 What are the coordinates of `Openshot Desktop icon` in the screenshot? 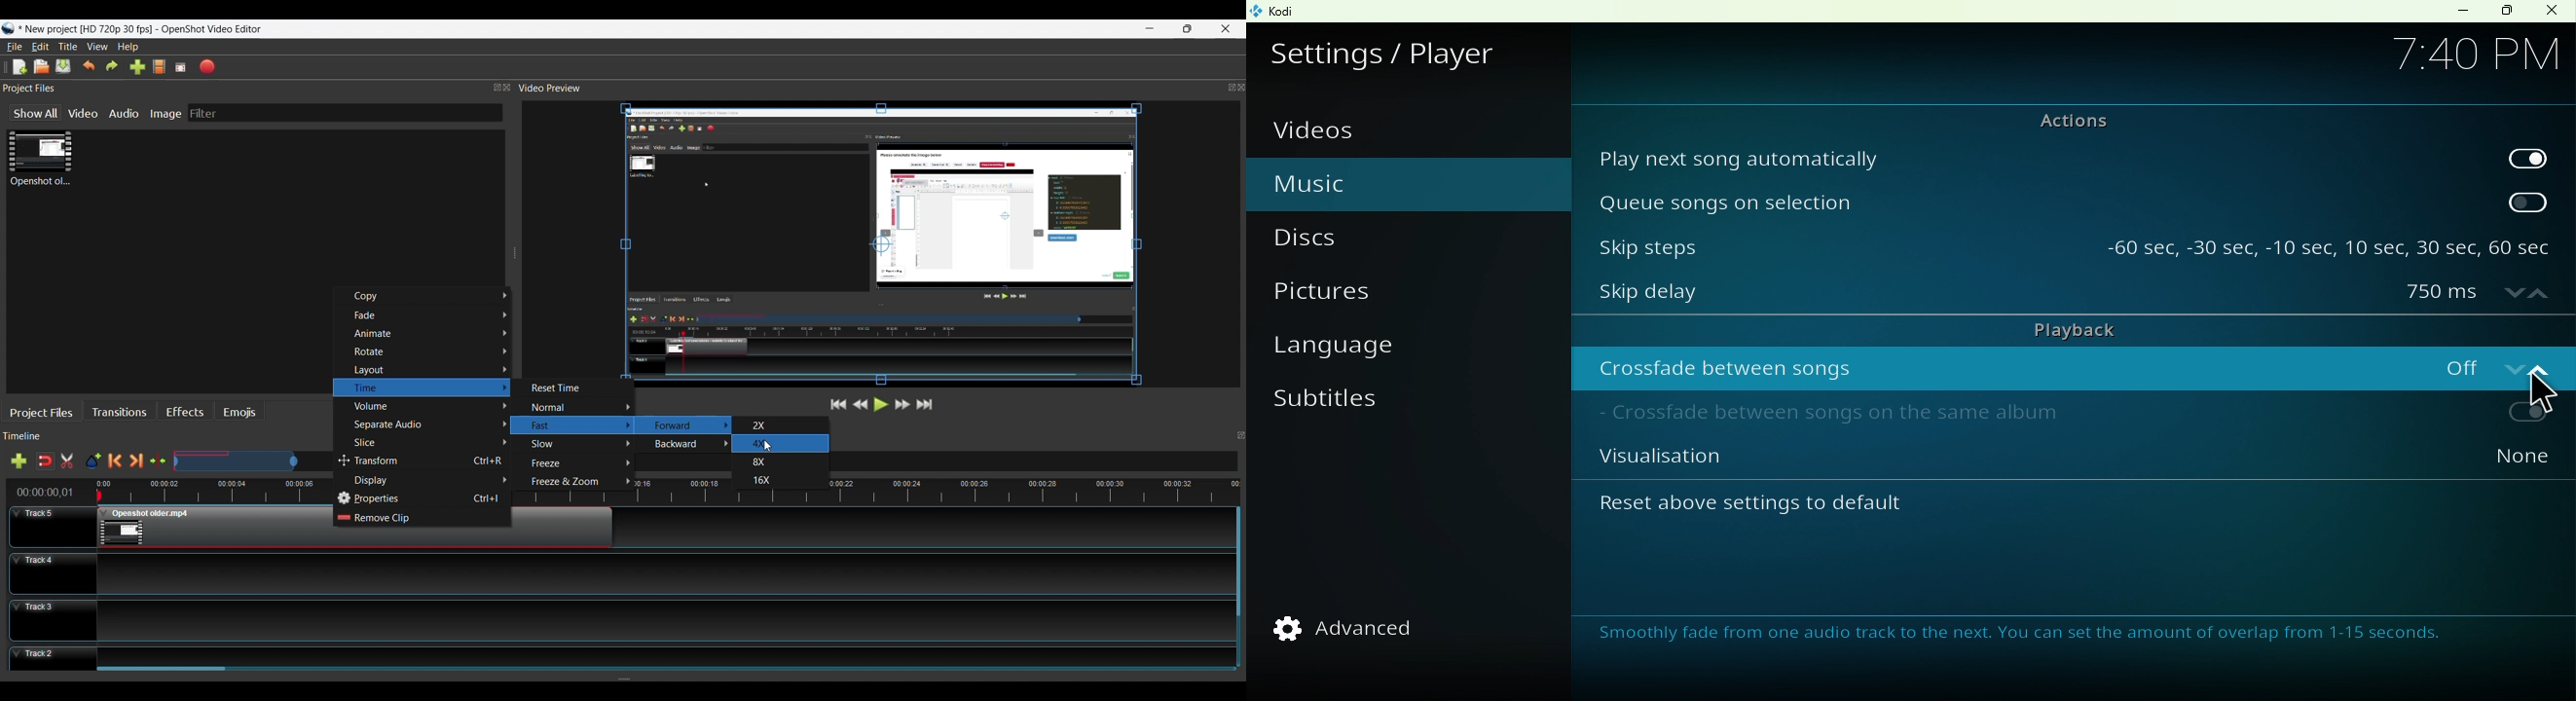 It's located at (8, 30).